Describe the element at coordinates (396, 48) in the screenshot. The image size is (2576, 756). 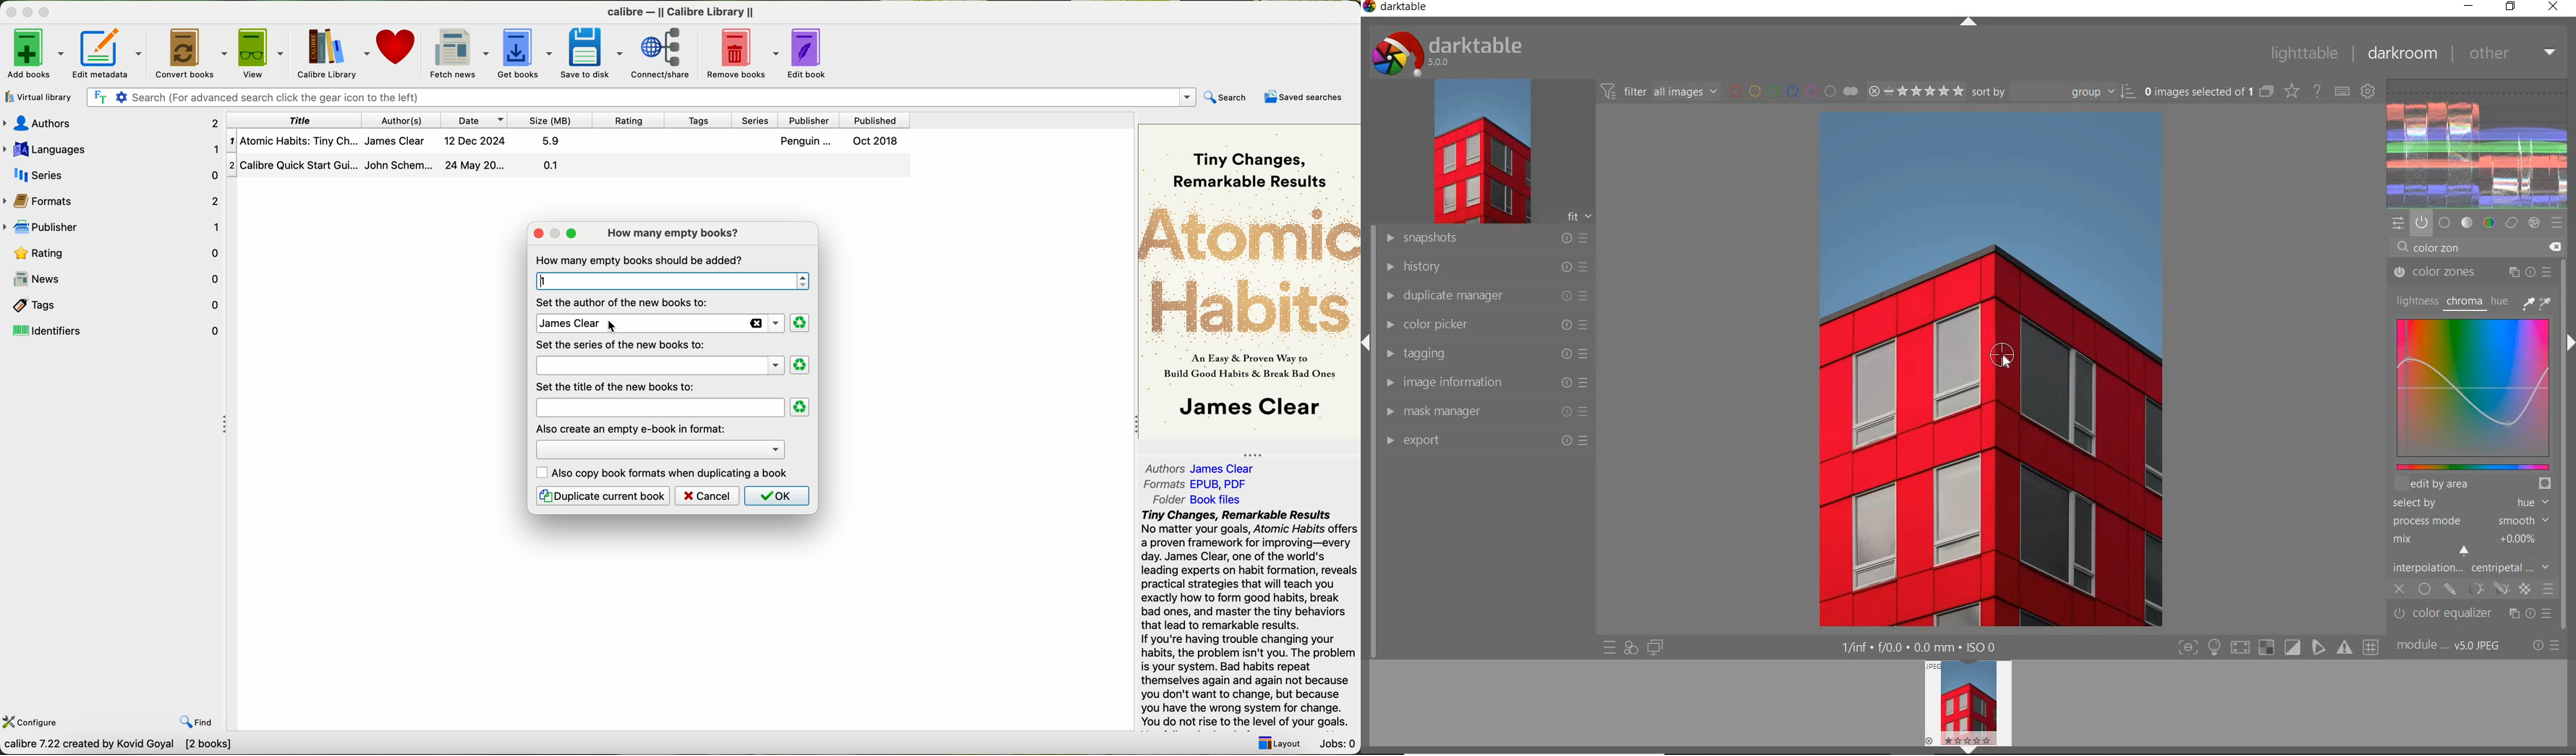
I see `donate` at that location.